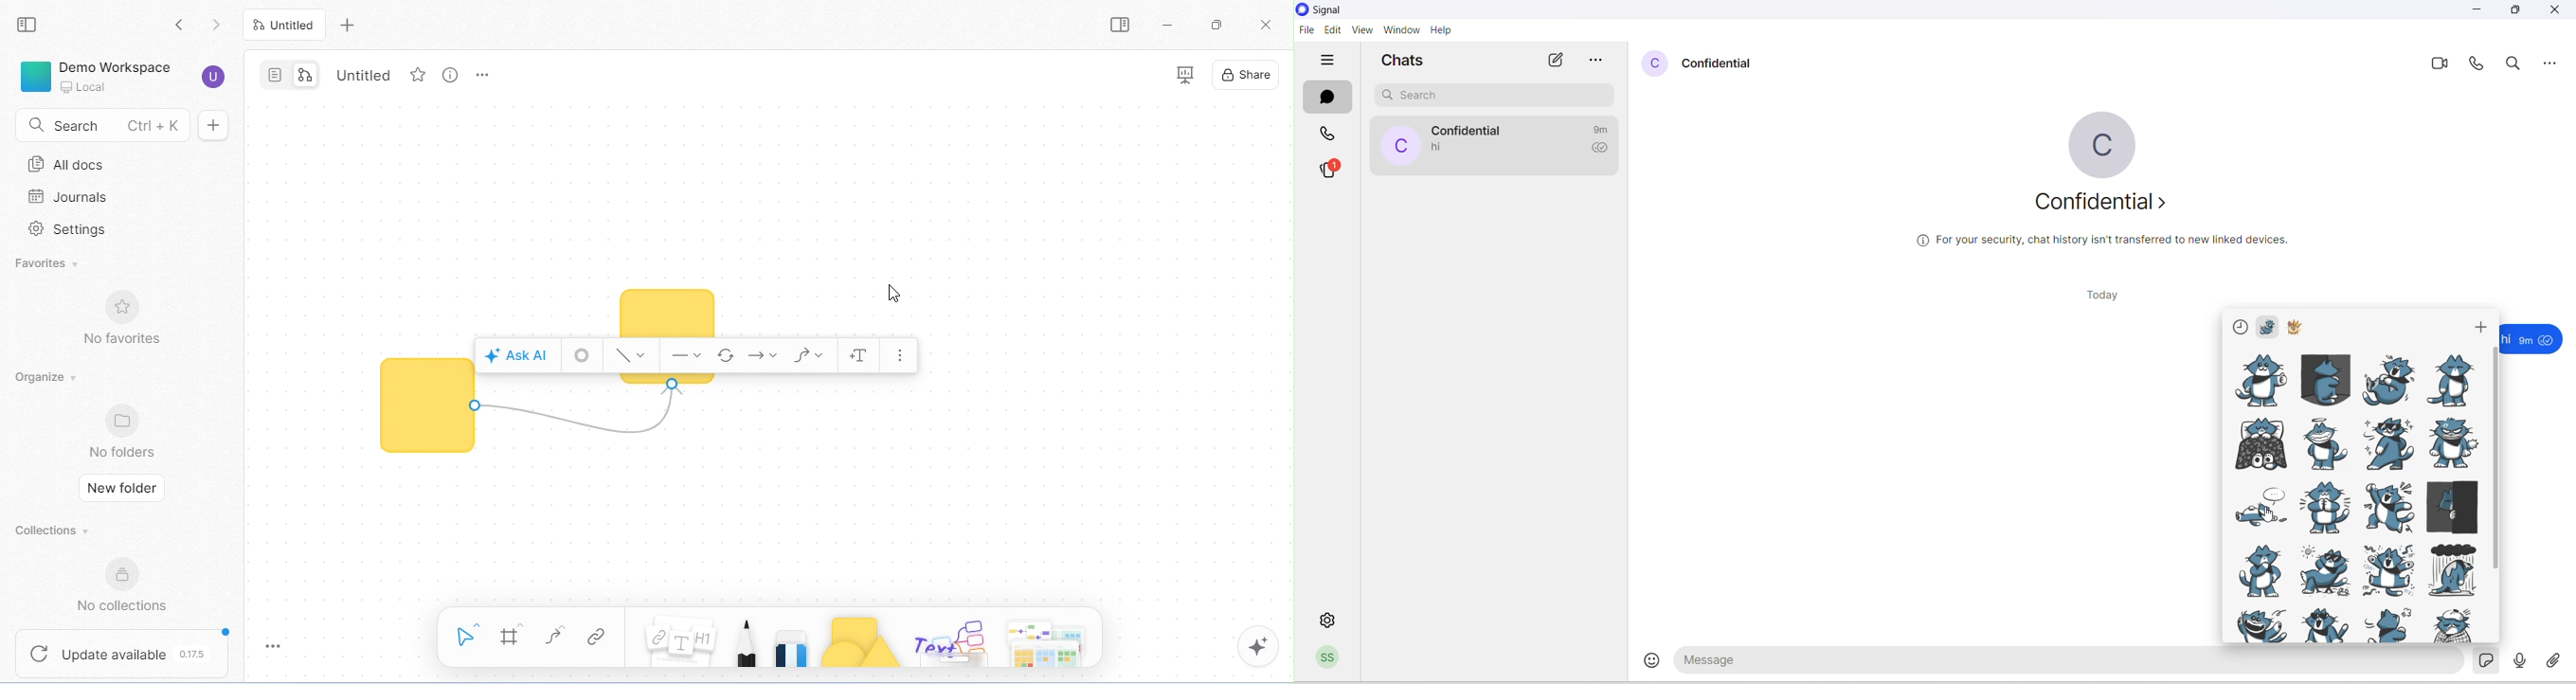 The height and width of the screenshot is (700, 2576). Describe the element at coordinates (275, 74) in the screenshot. I see `page mode` at that location.